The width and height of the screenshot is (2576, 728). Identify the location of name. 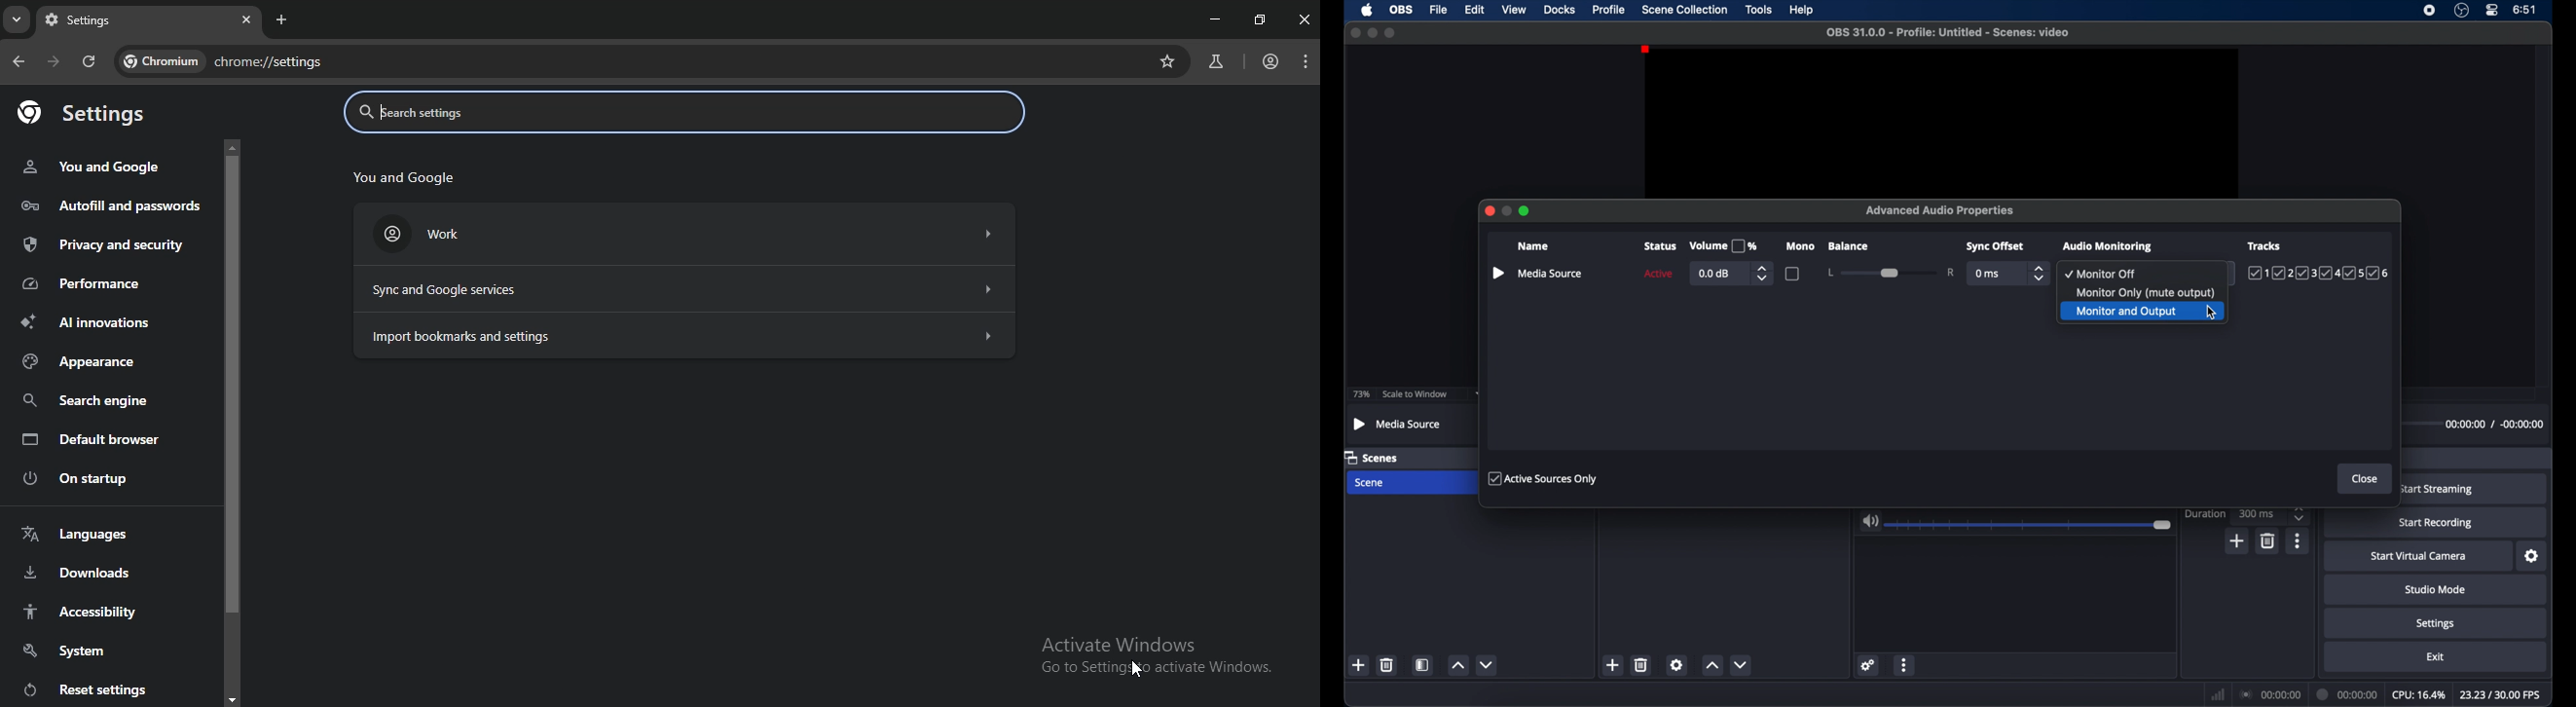
(1533, 246).